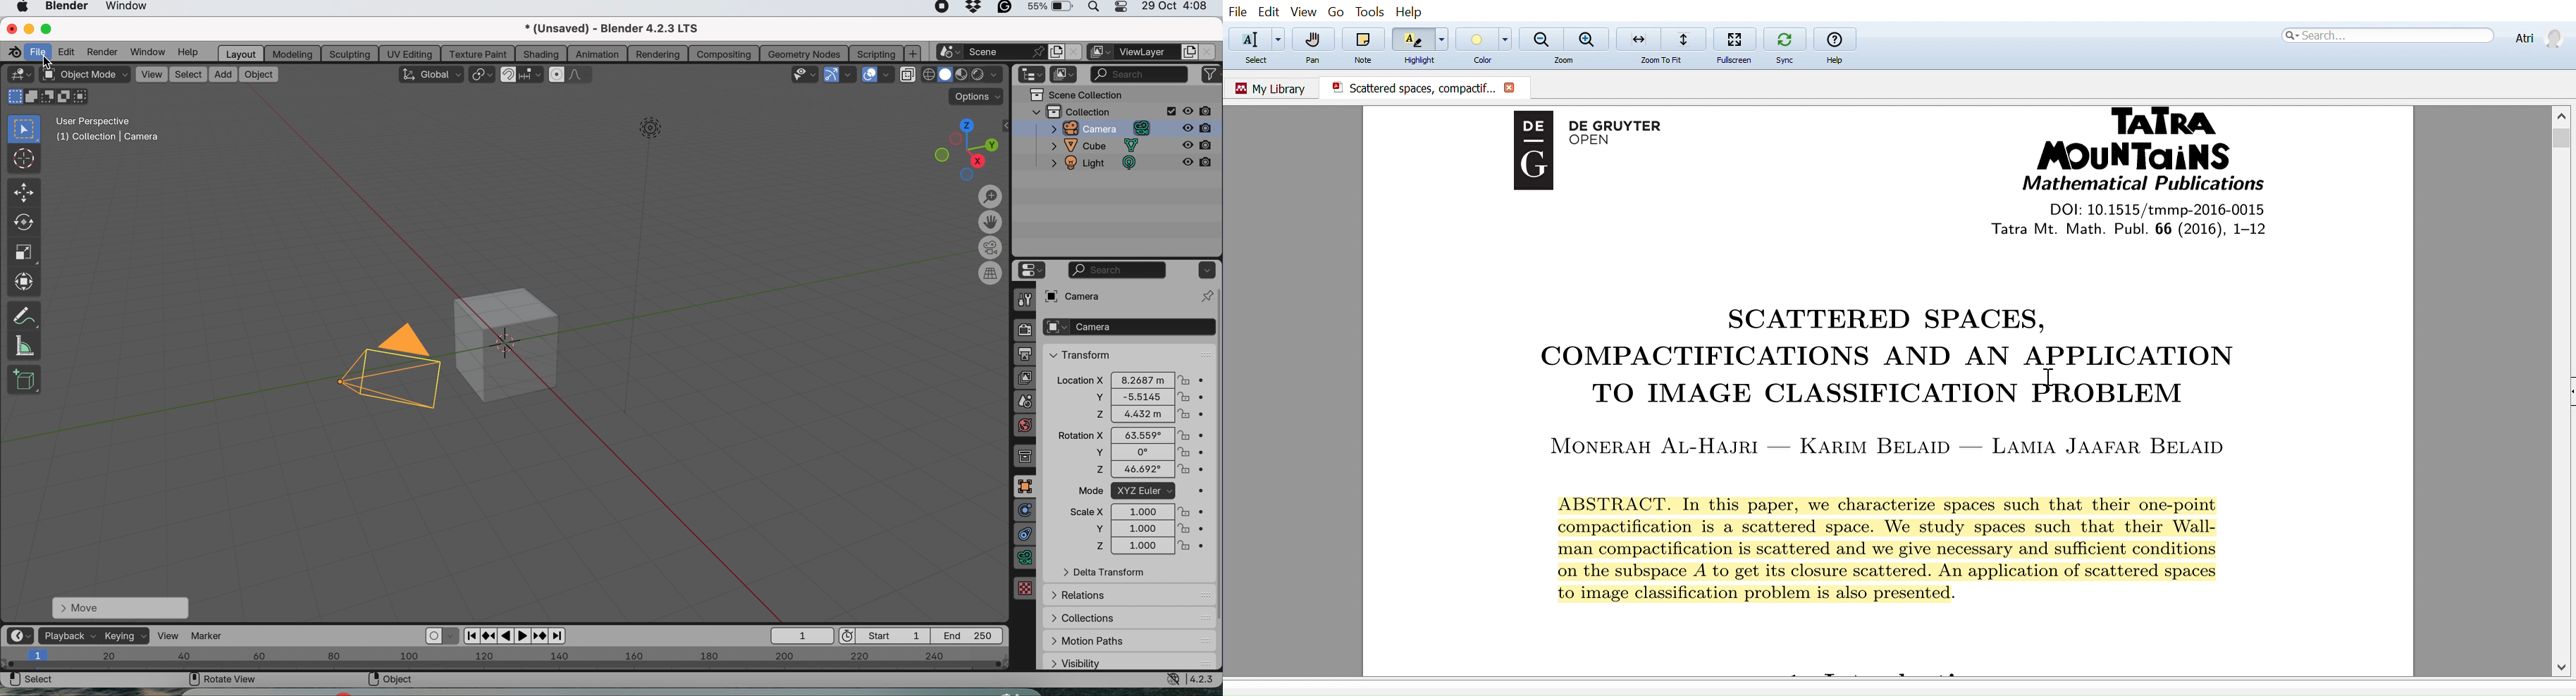 The height and width of the screenshot is (700, 2576). Describe the element at coordinates (1314, 61) in the screenshot. I see `Pan` at that location.